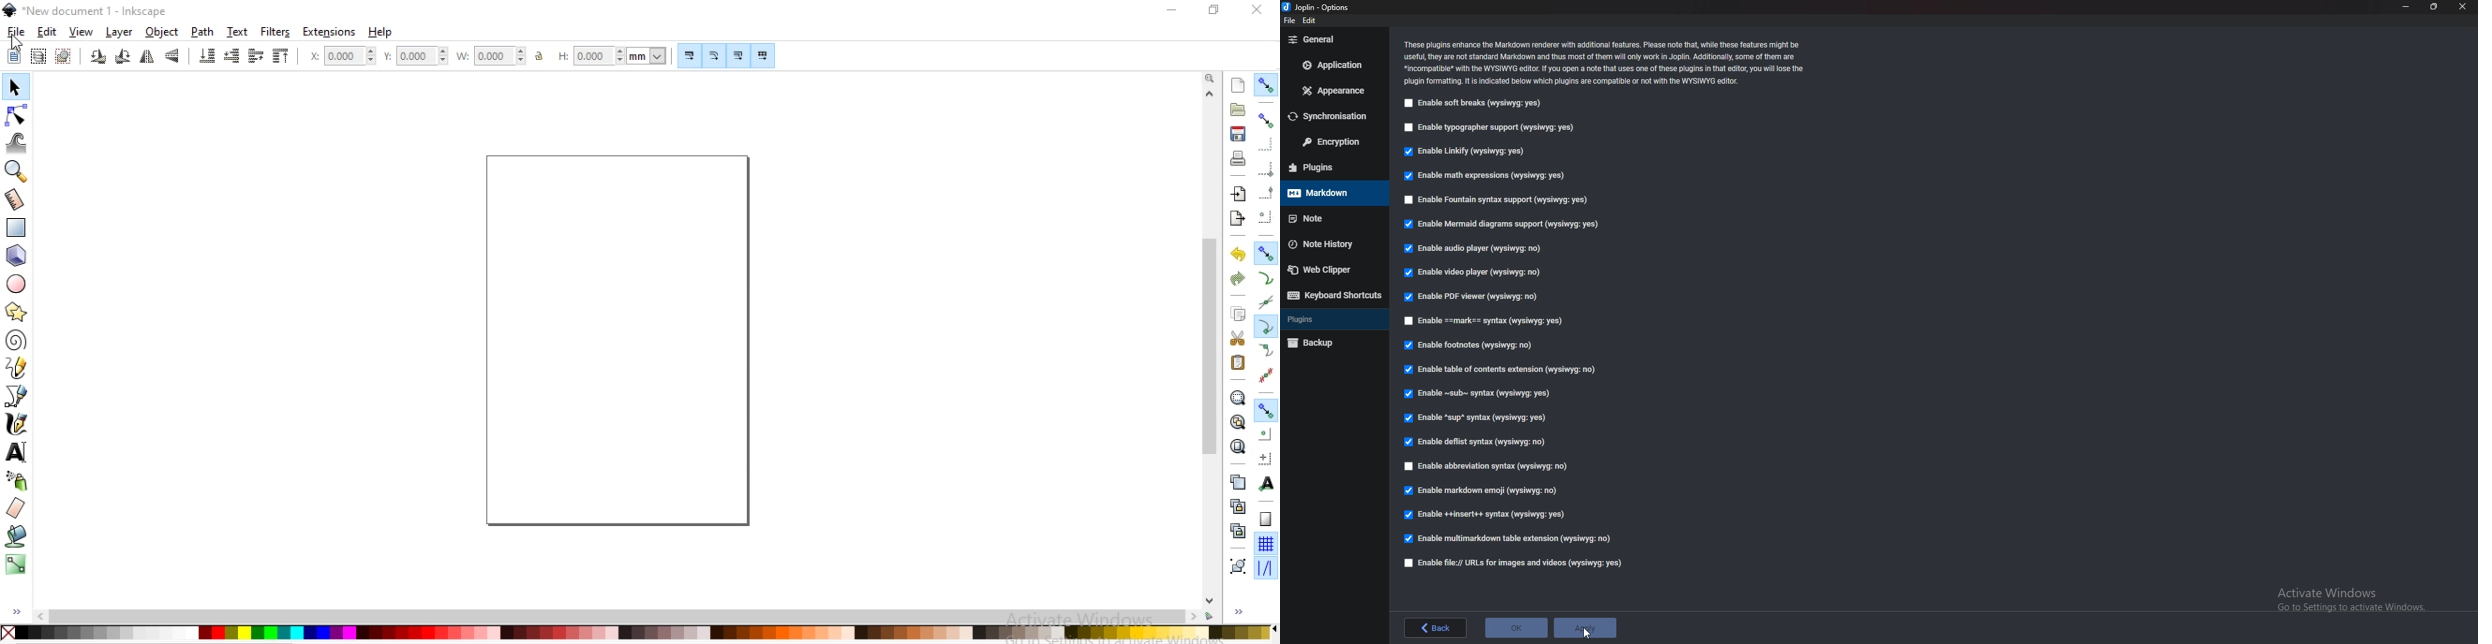 This screenshot has height=644, width=2492. What do you see at coordinates (1238, 315) in the screenshot?
I see `copy` at bounding box center [1238, 315].